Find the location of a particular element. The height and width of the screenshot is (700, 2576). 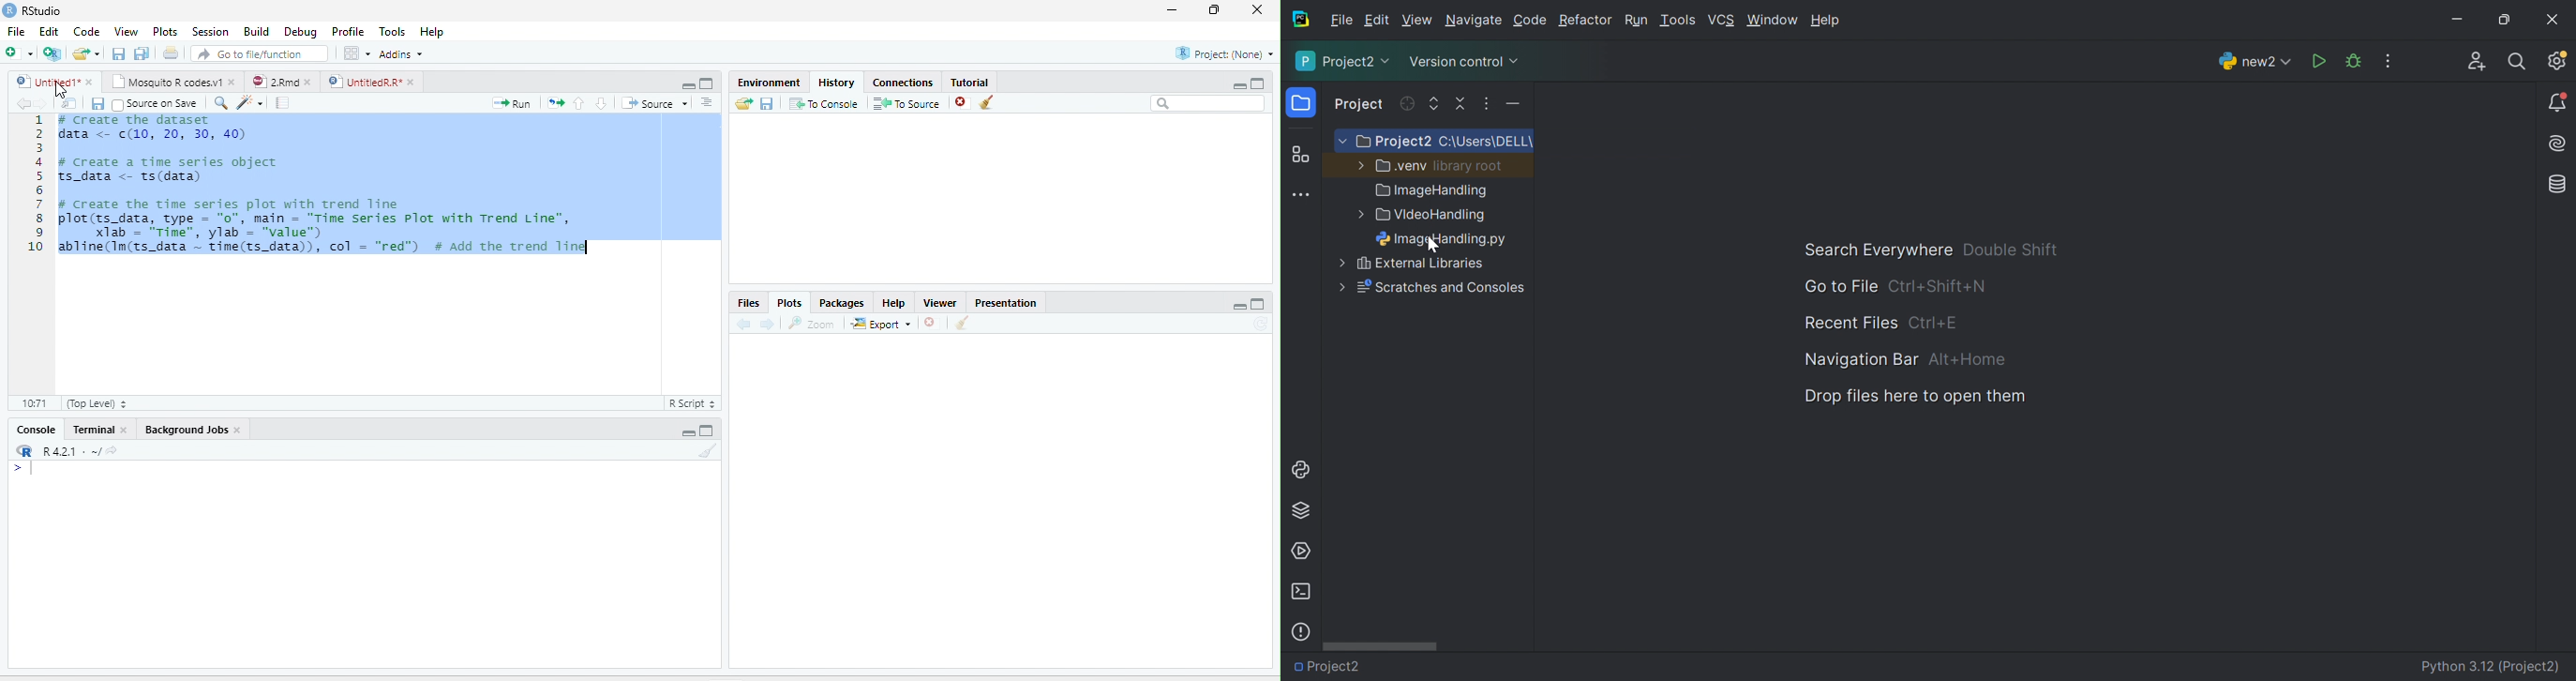

Profile is located at coordinates (346, 32).